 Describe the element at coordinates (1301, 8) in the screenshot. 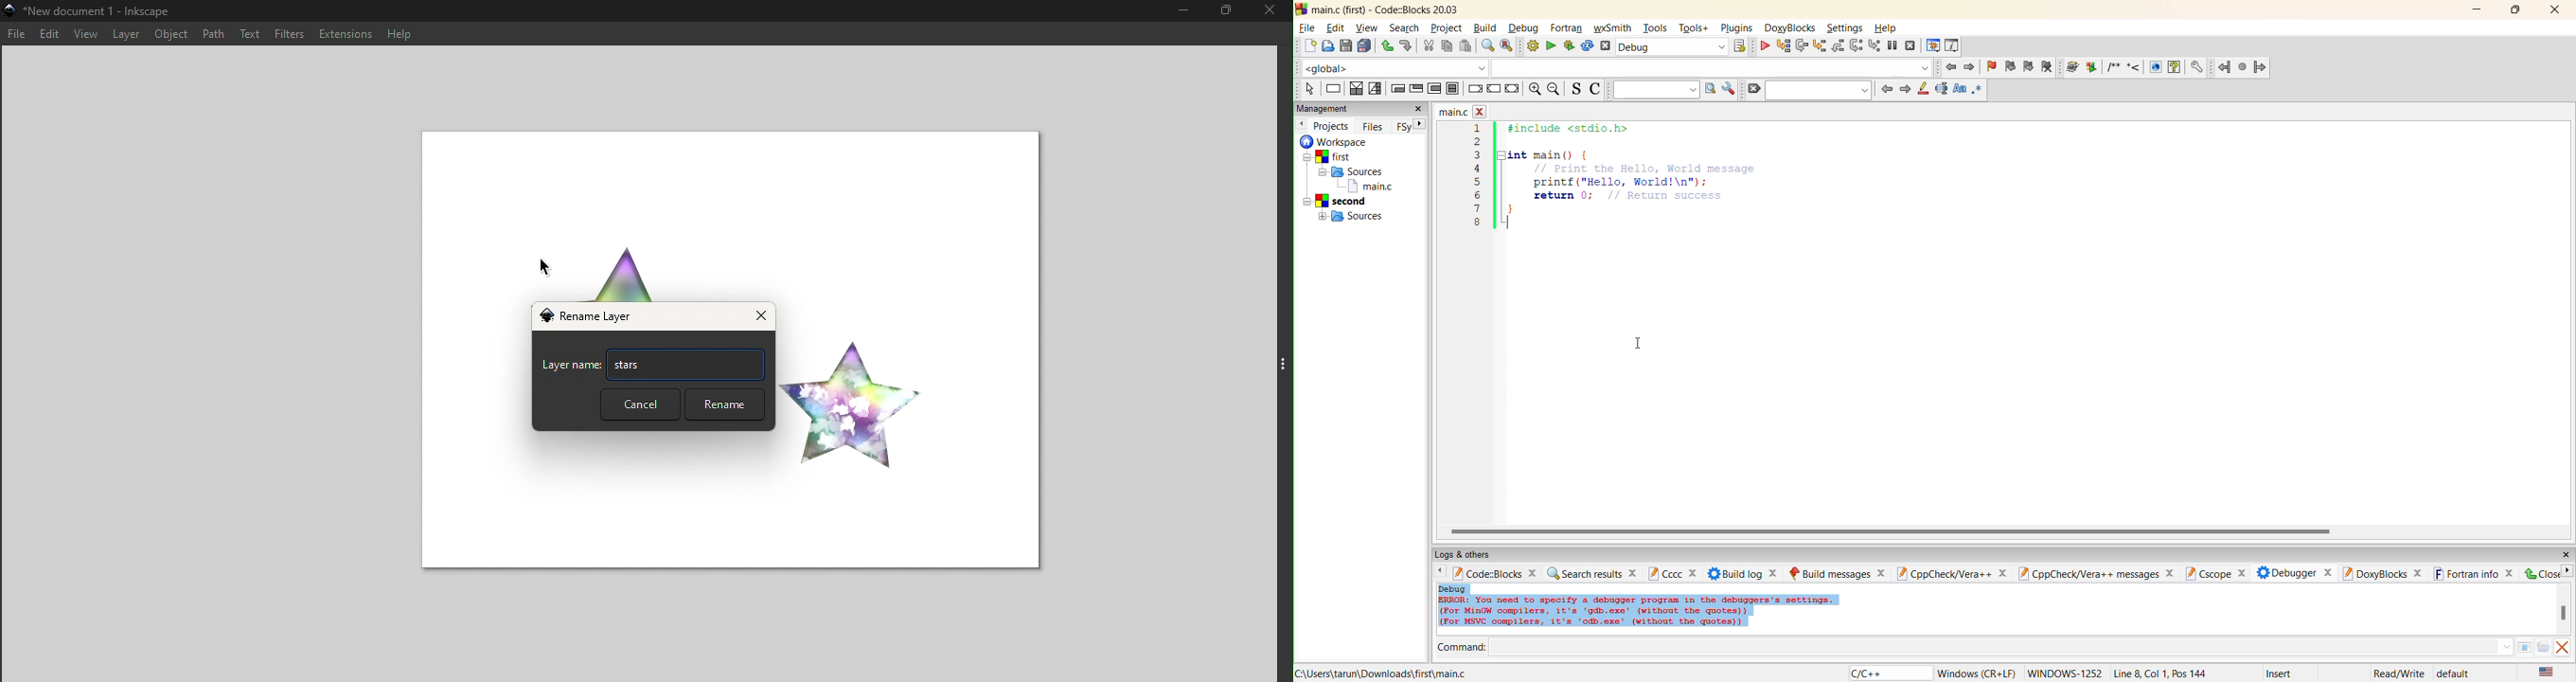

I see `Code:Blocks logo` at that location.